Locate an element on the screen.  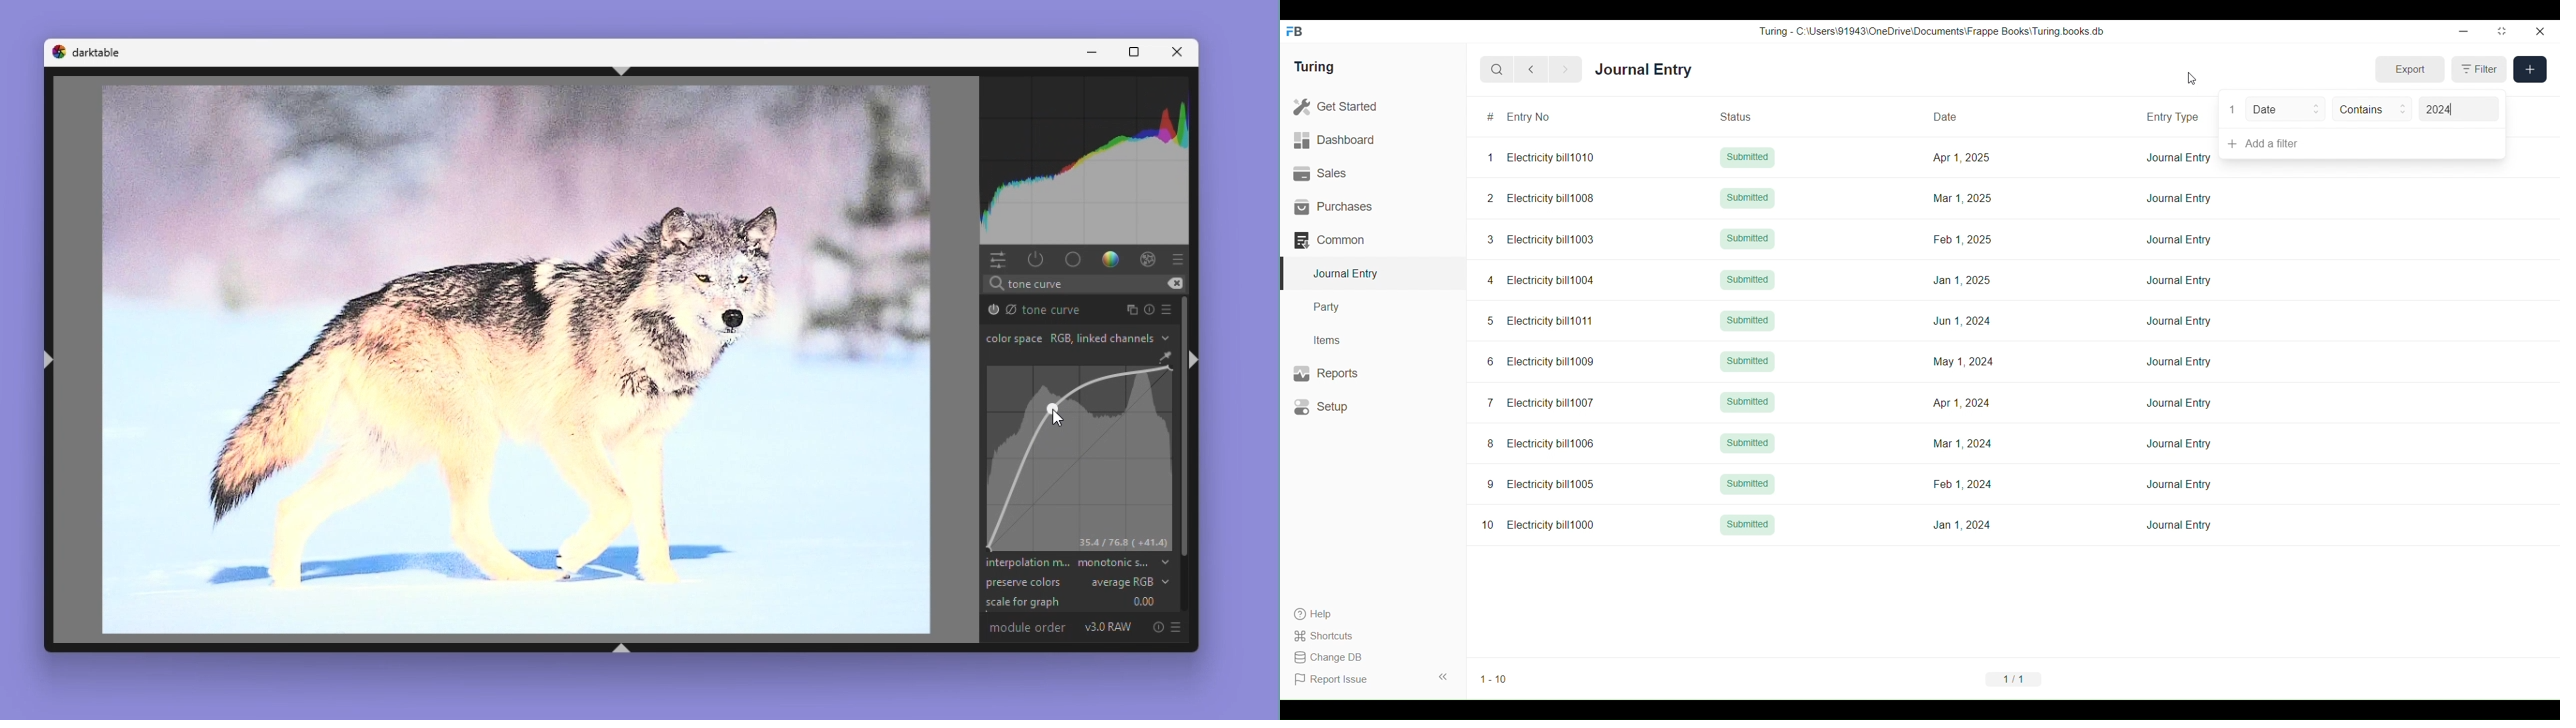
9 Electricity bill1005 is located at coordinates (1541, 484).